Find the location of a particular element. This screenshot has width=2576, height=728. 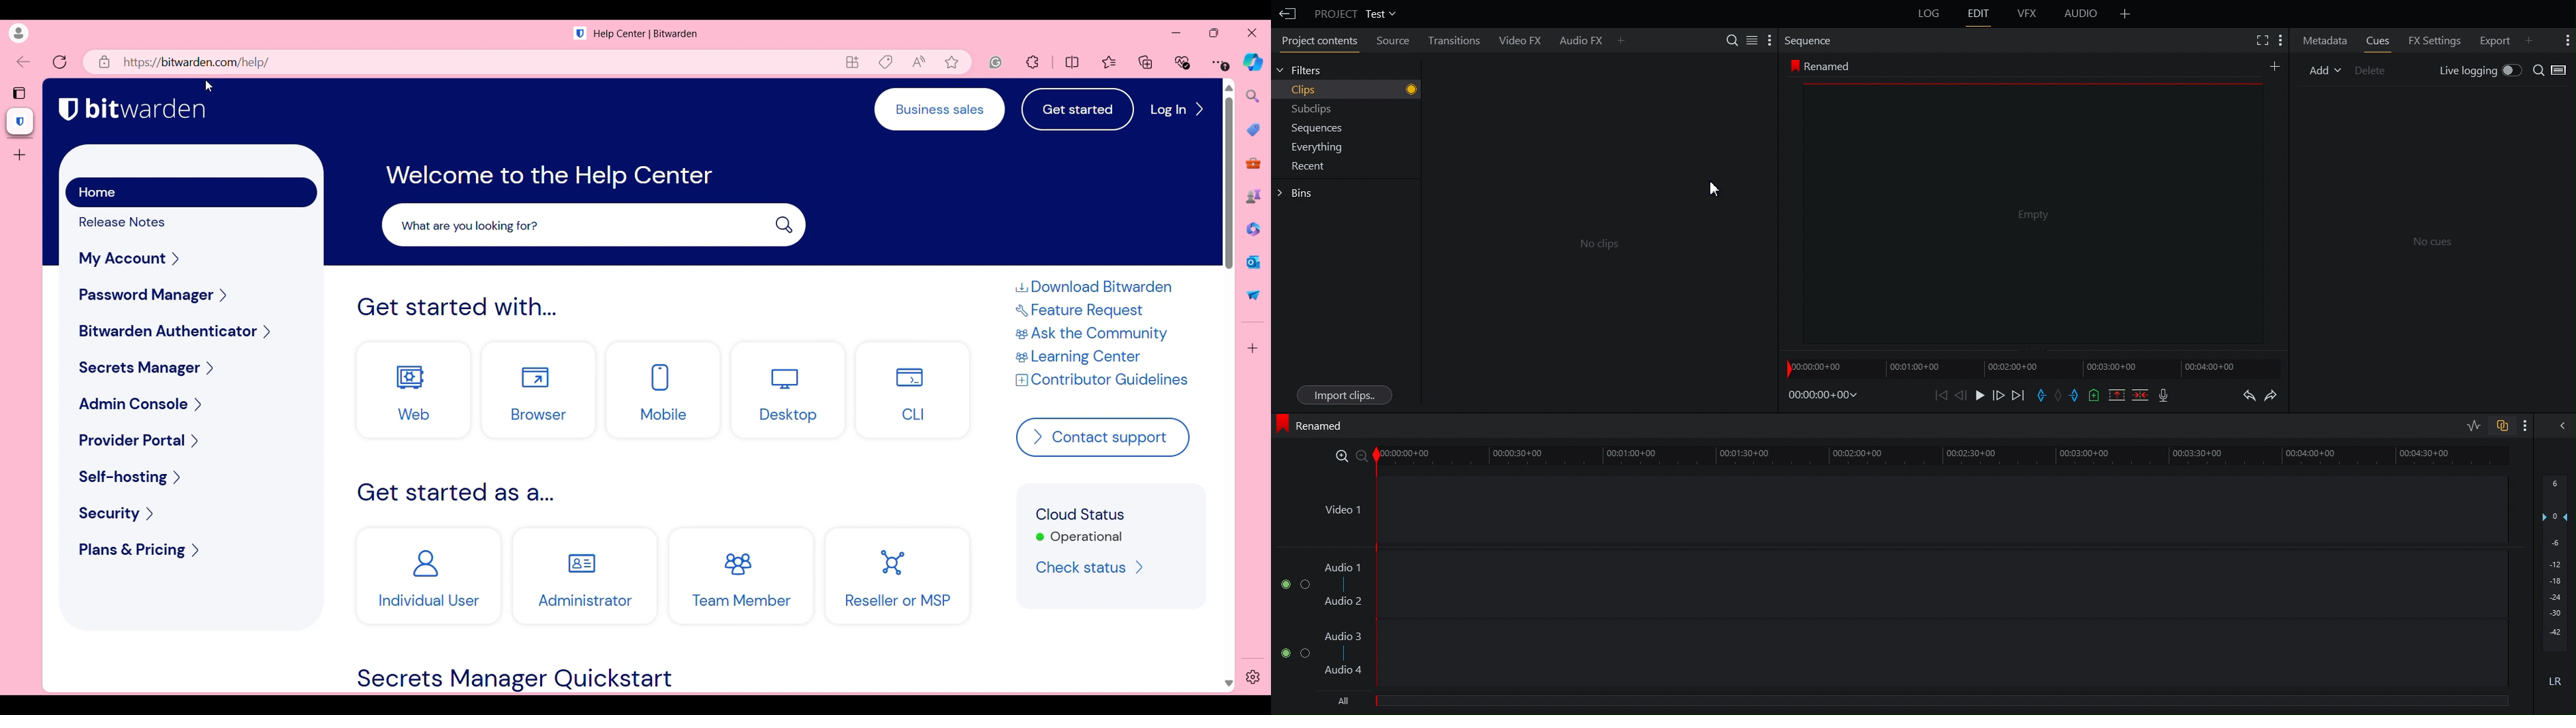

Bookmark is located at coordinates (2094, 394).